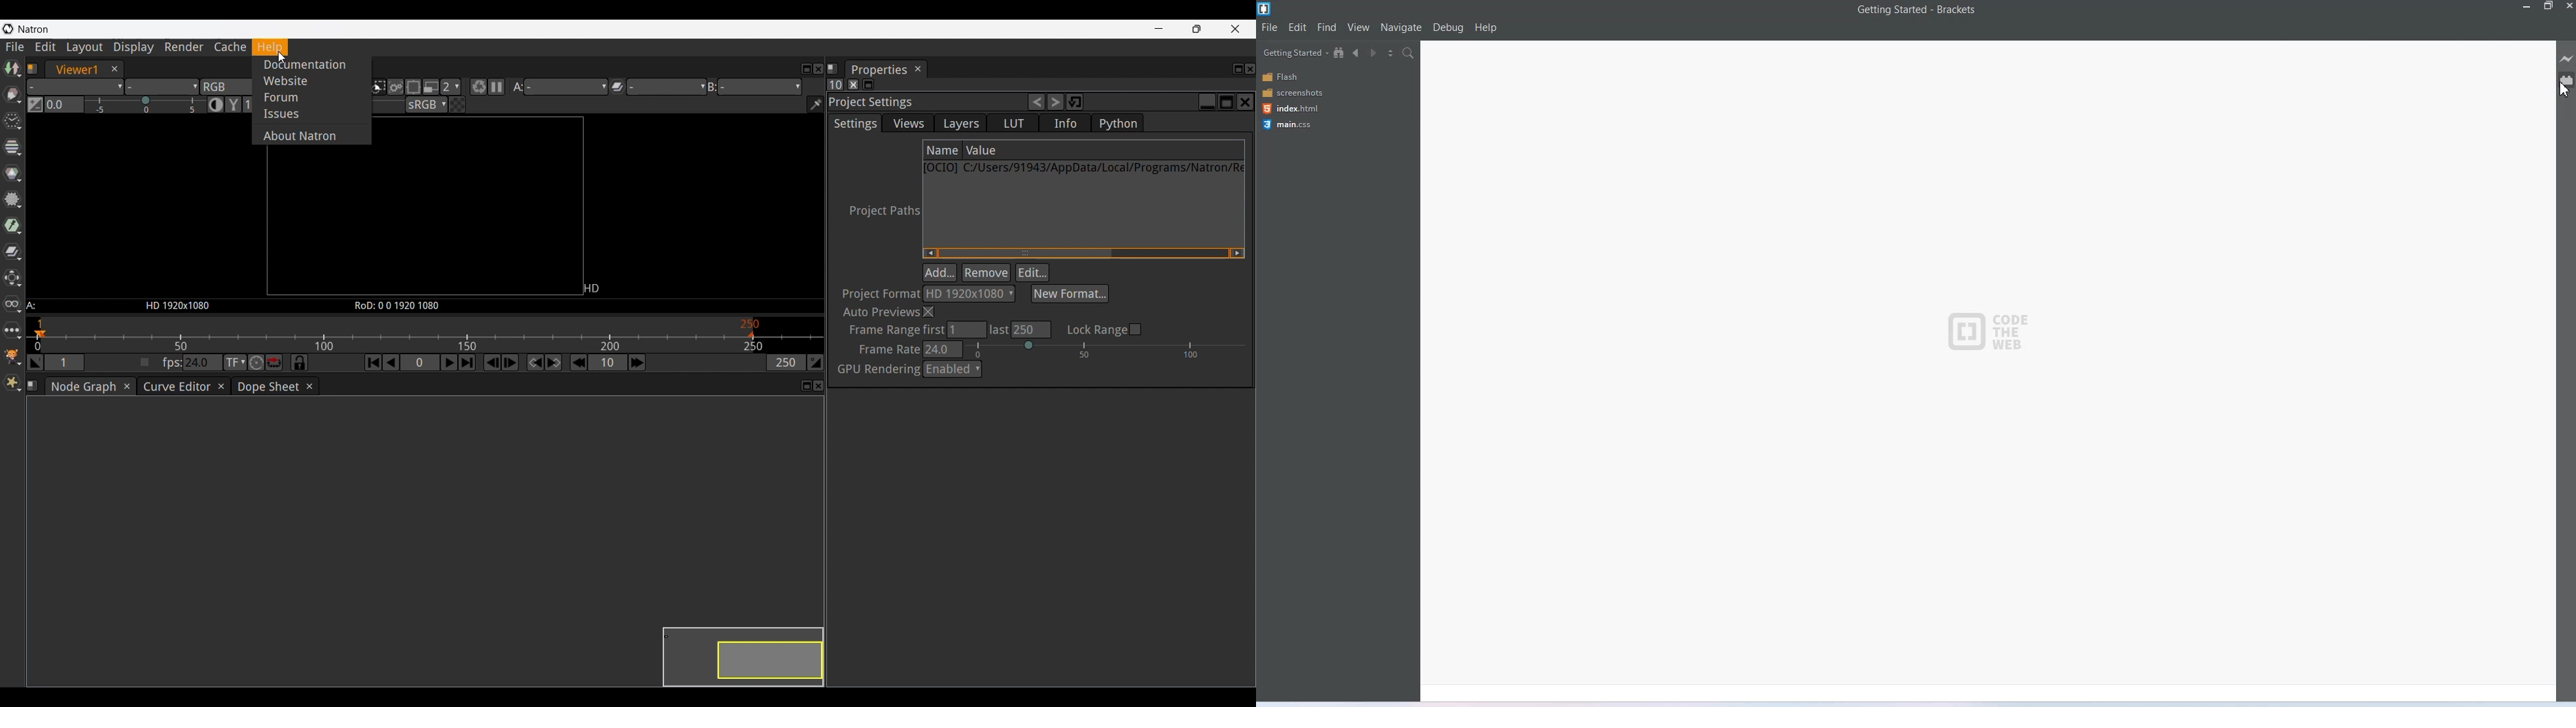  I want to click on Default Getting Started Screen, so click(1988, 370).